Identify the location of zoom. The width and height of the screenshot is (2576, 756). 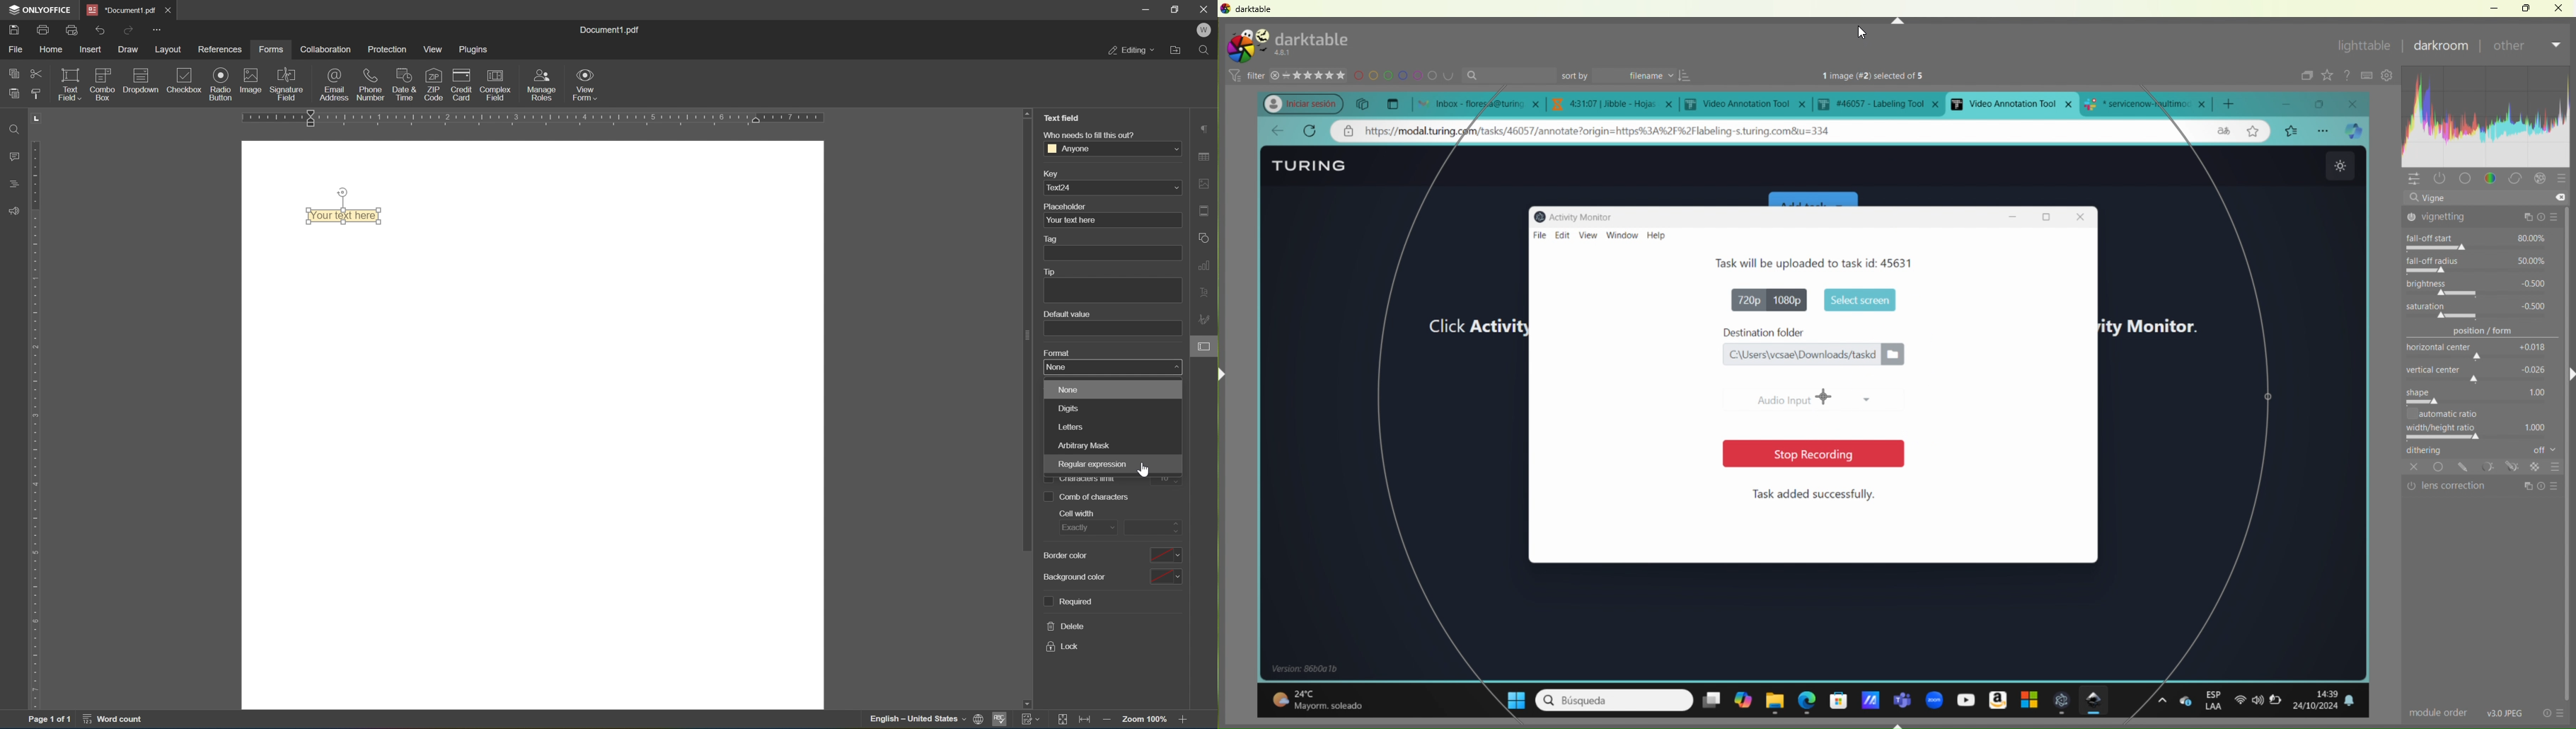
(1934, 697).